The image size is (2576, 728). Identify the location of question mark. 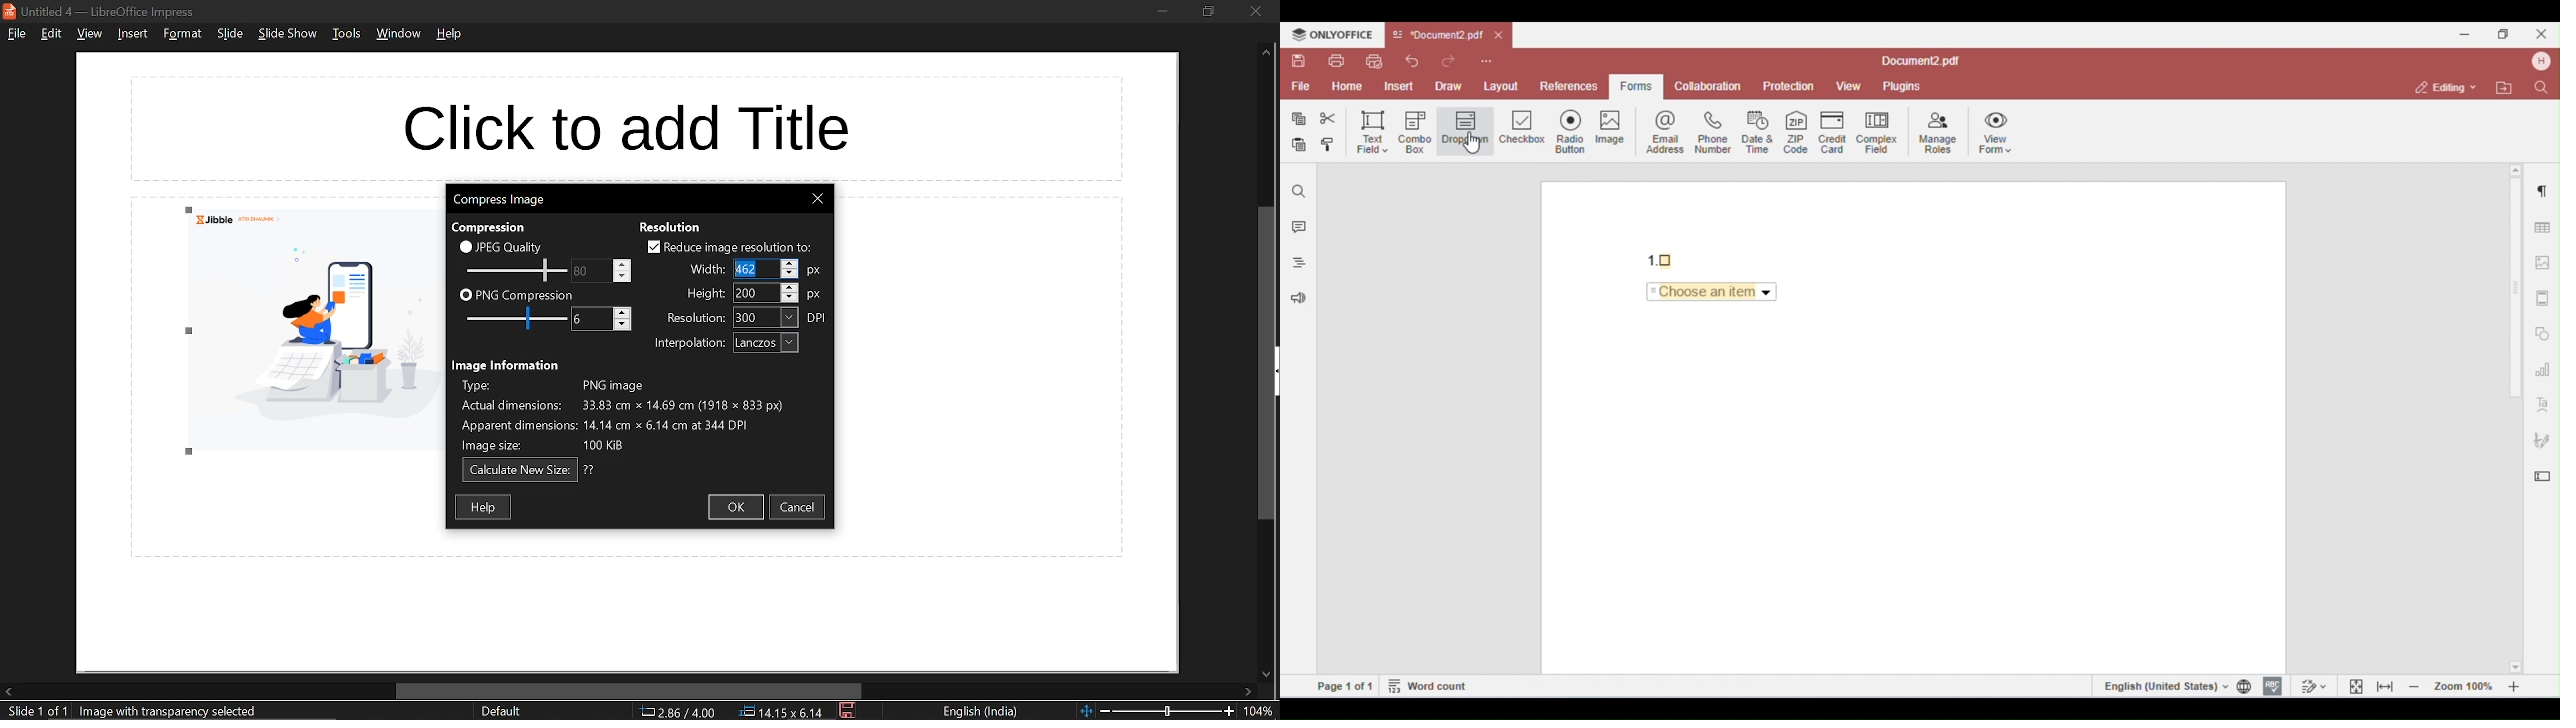
(590, 470).